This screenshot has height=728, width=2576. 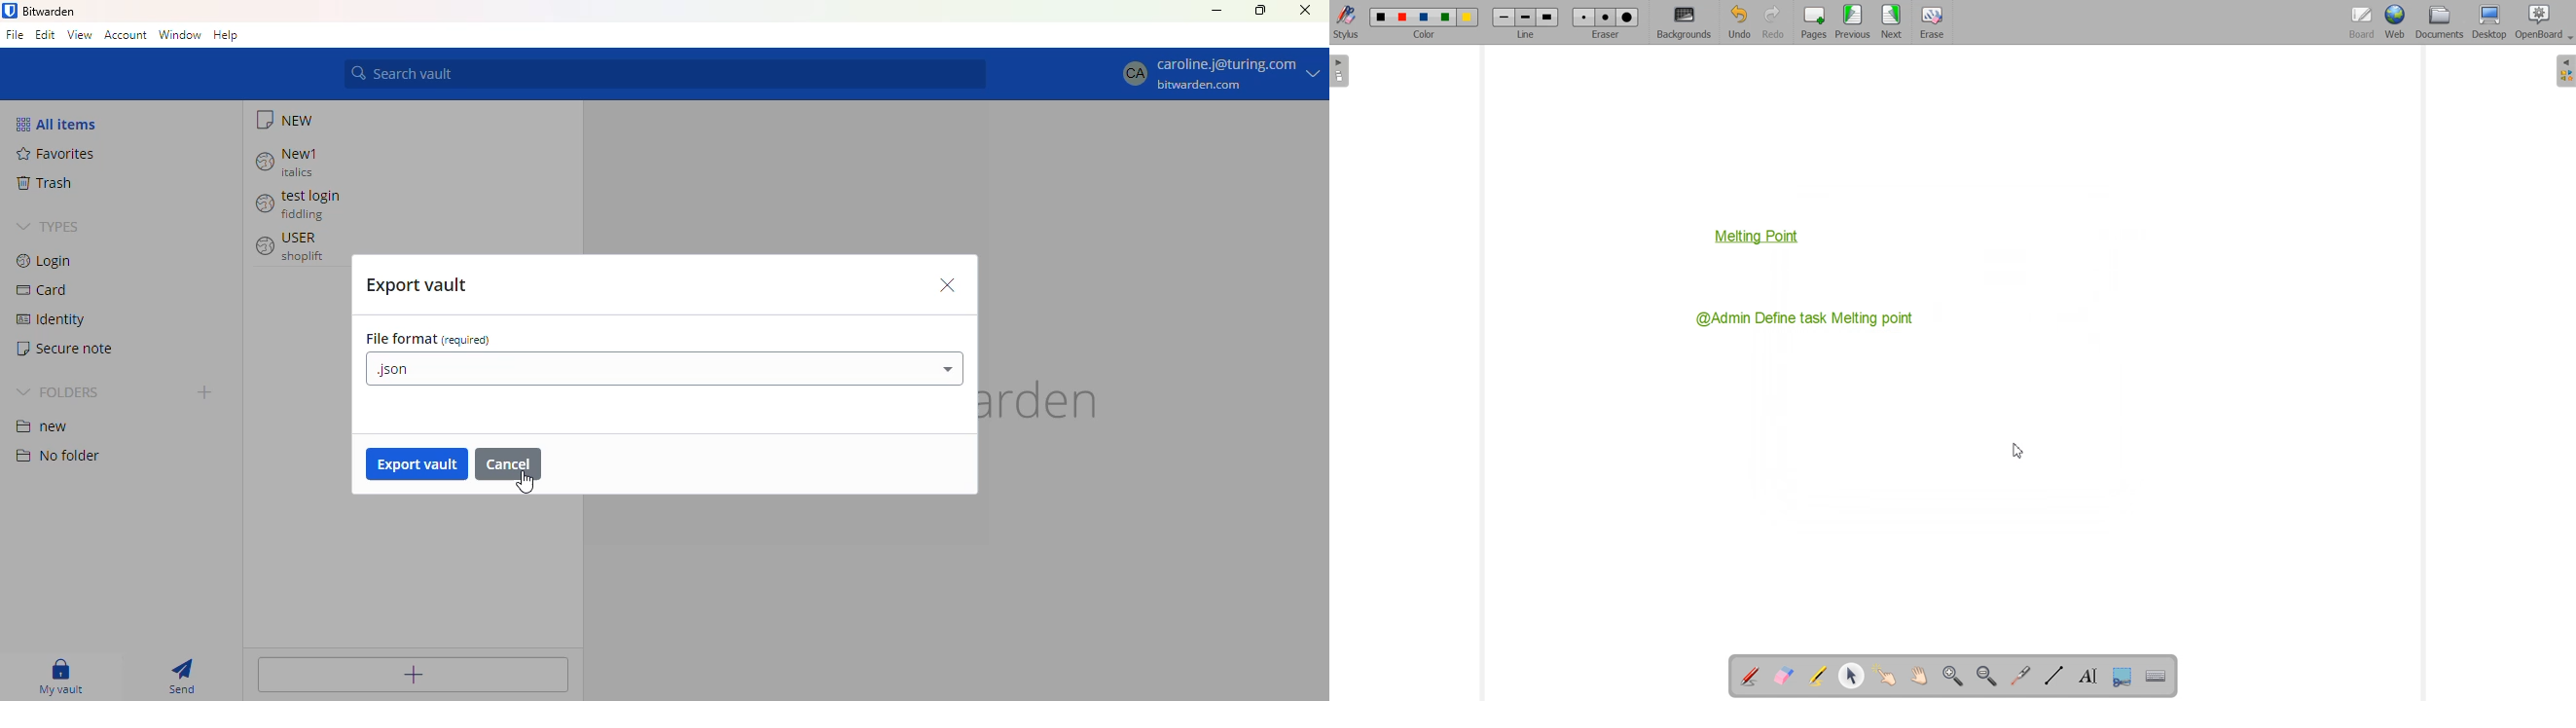 What do you see at coordinates (206, 391) in the screenshot?
I see `add folder` at bounding box center [206, 391].